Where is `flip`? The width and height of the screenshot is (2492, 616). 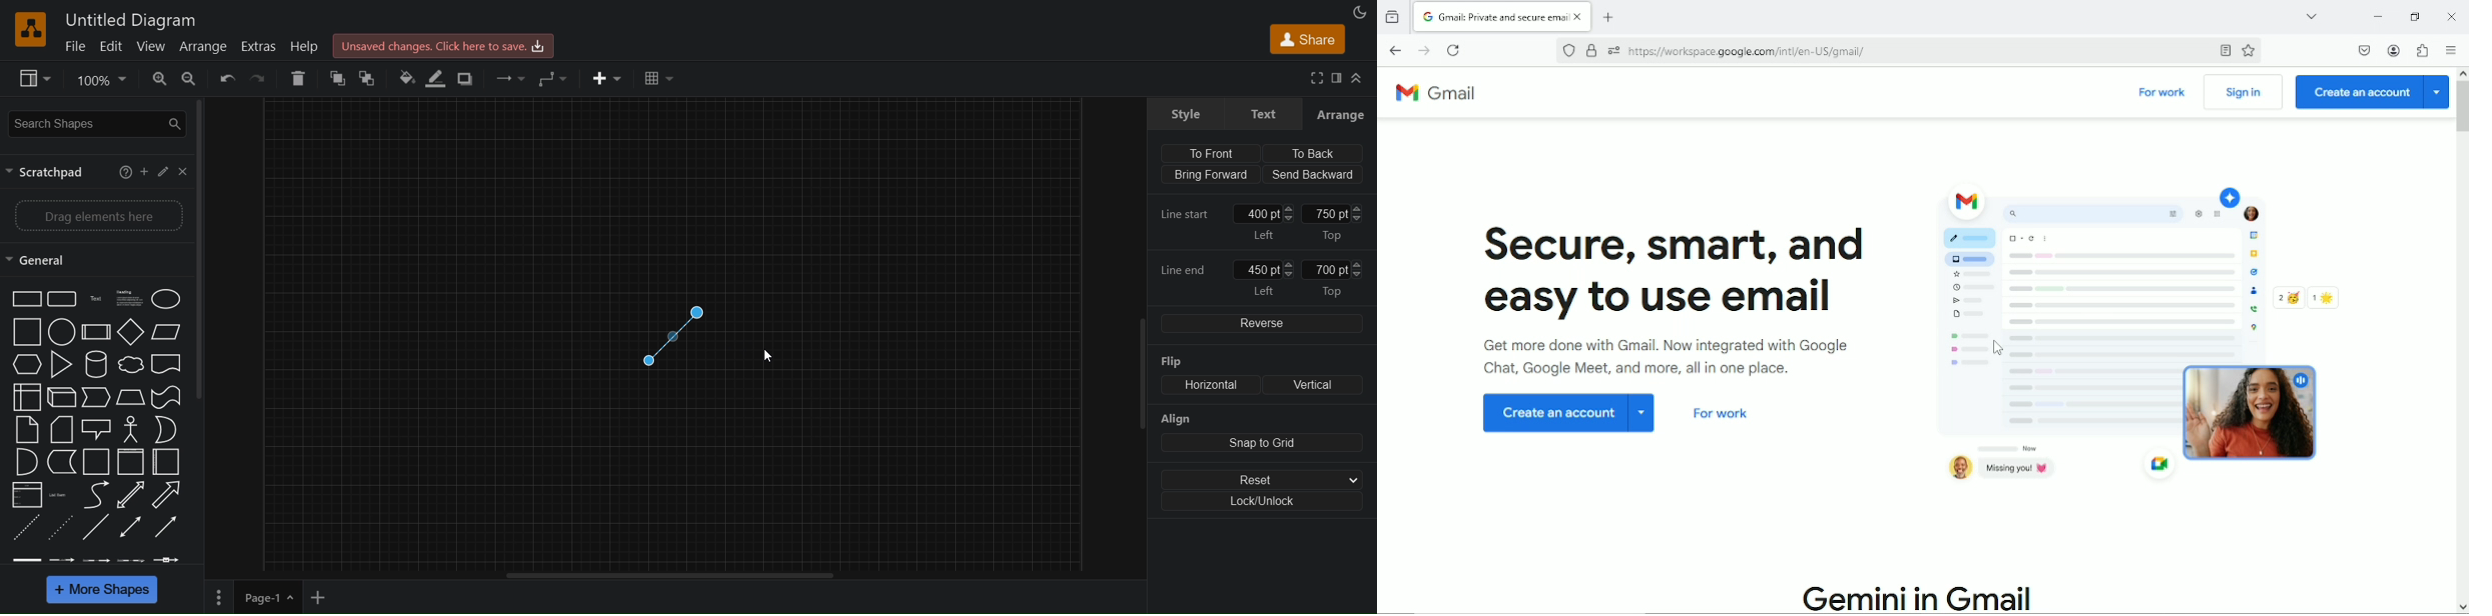
flip is located at coordinates (1184, 363).